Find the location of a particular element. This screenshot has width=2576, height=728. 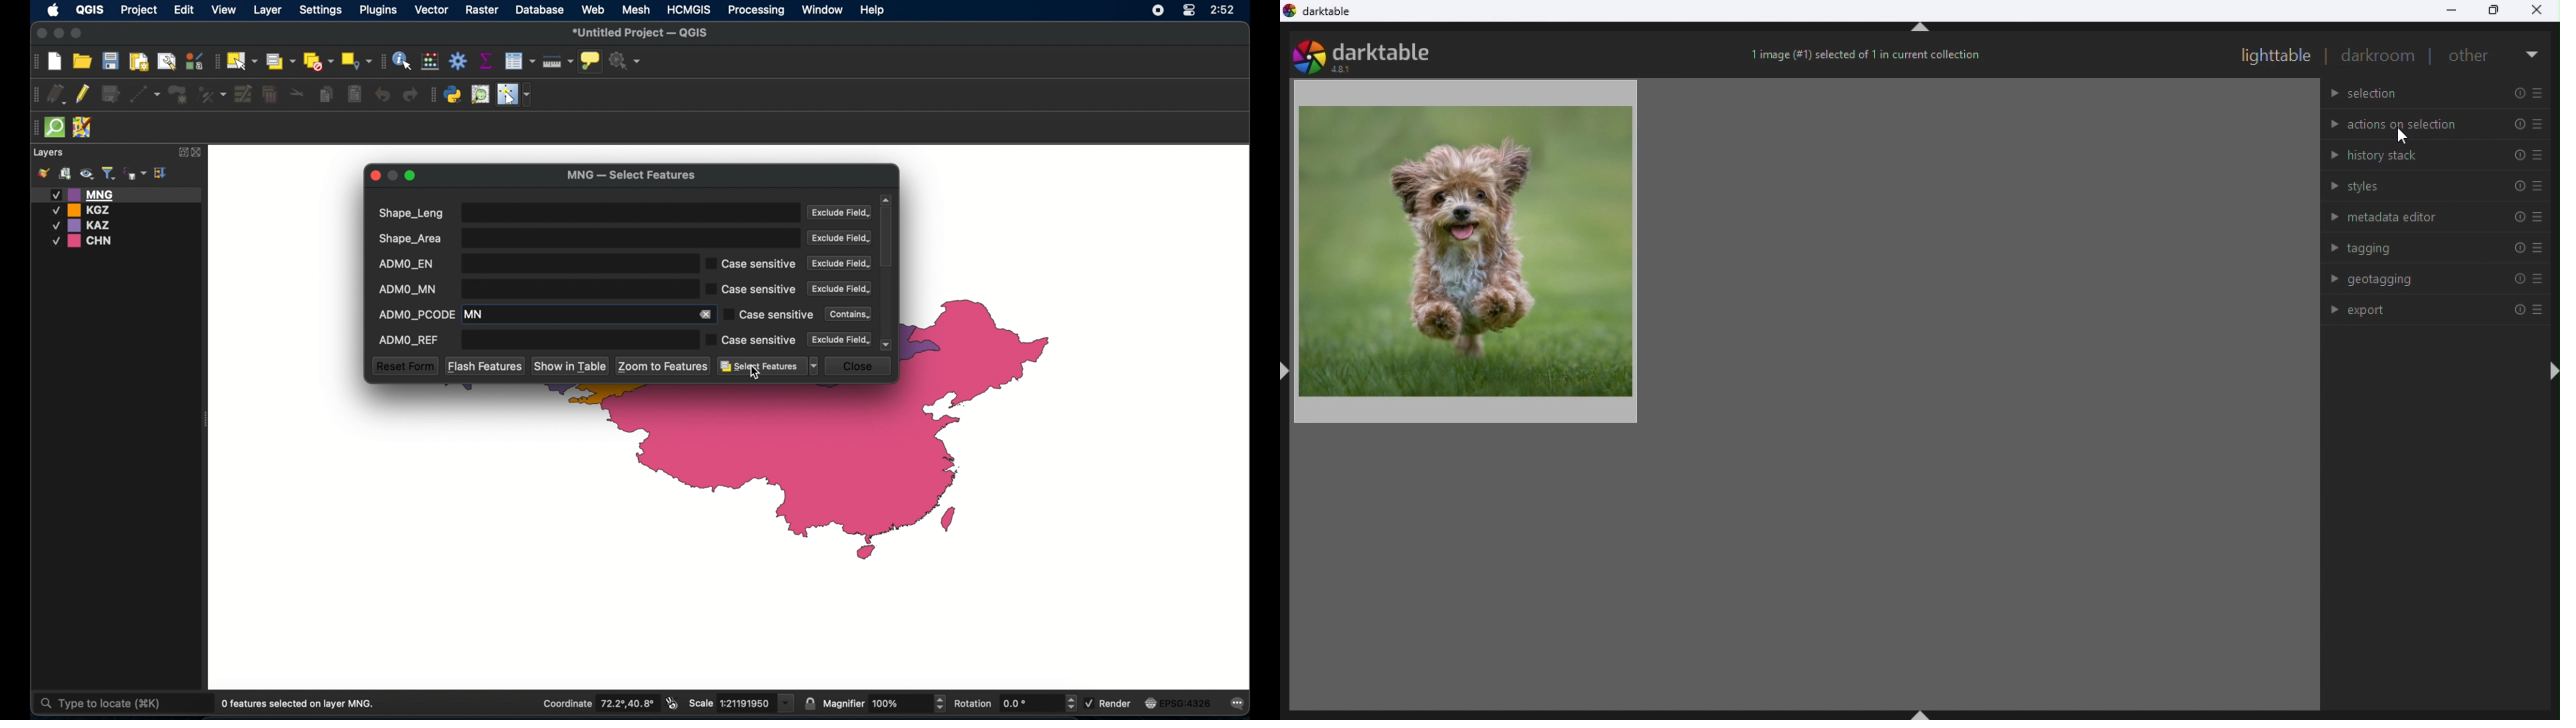

show statistical summary is located at coordinates (485, 61).